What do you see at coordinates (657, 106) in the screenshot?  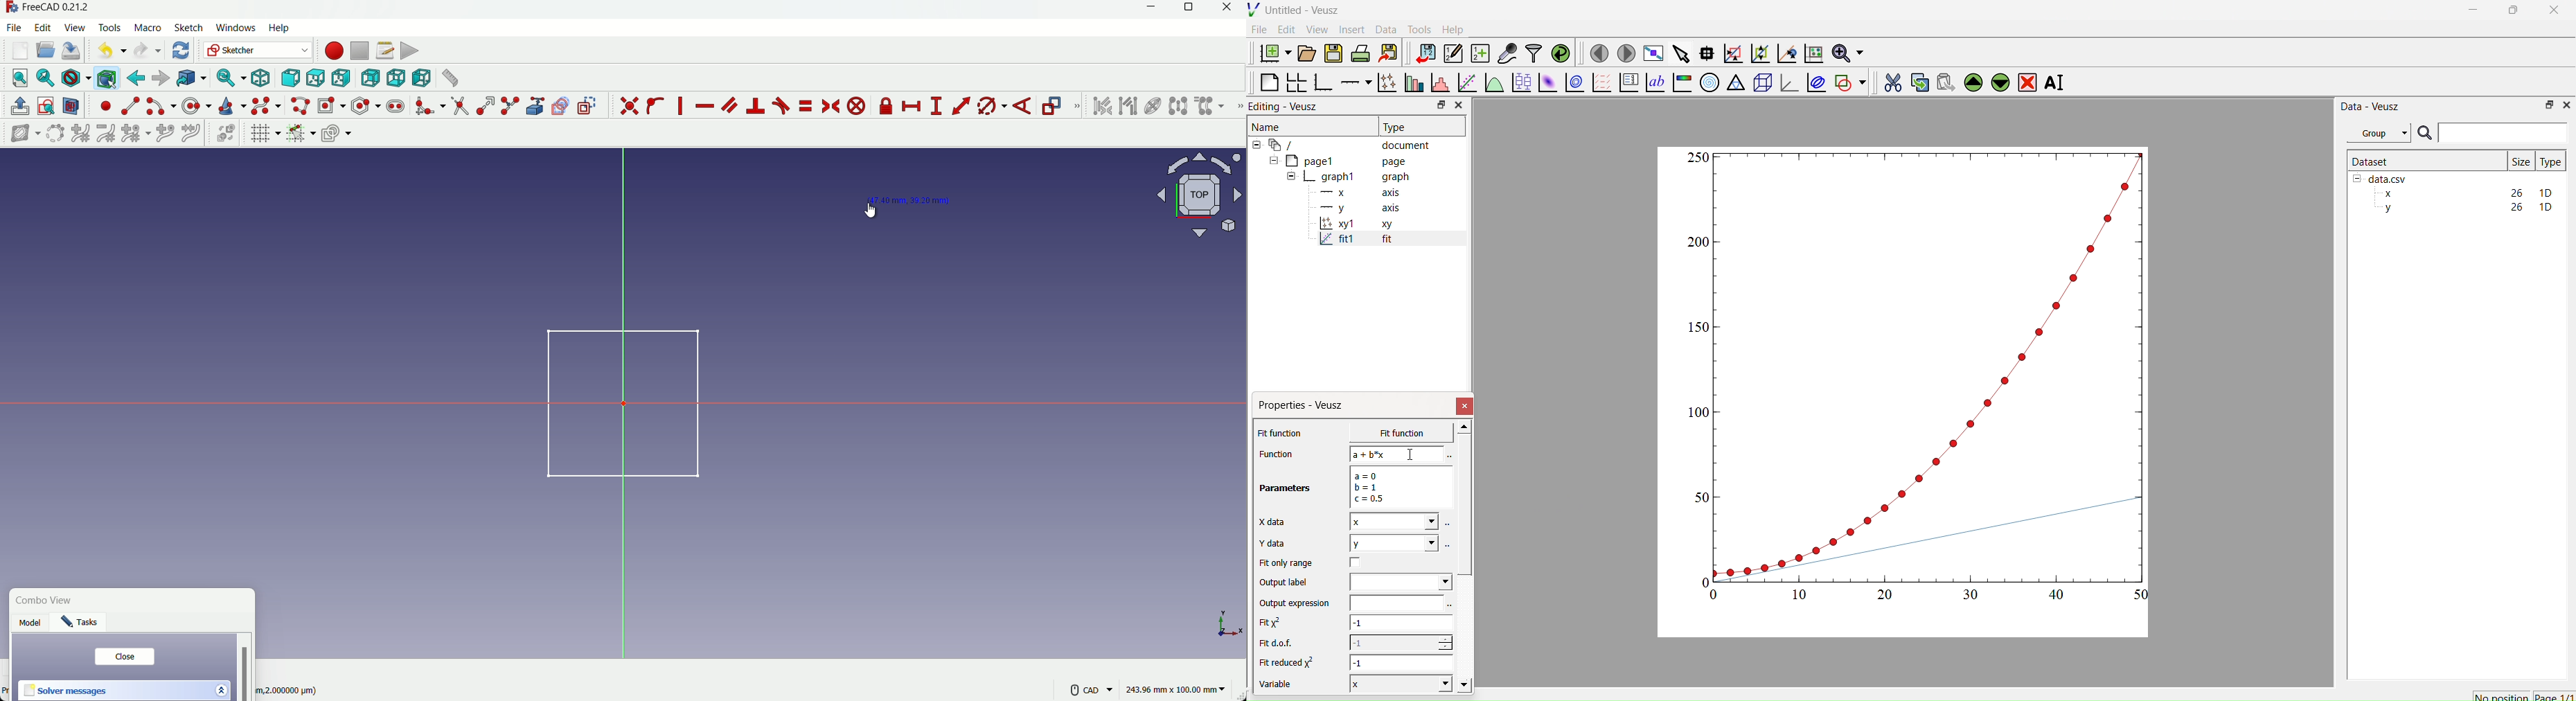 I see `constraint point on to object` at bounding box center [657, 106].